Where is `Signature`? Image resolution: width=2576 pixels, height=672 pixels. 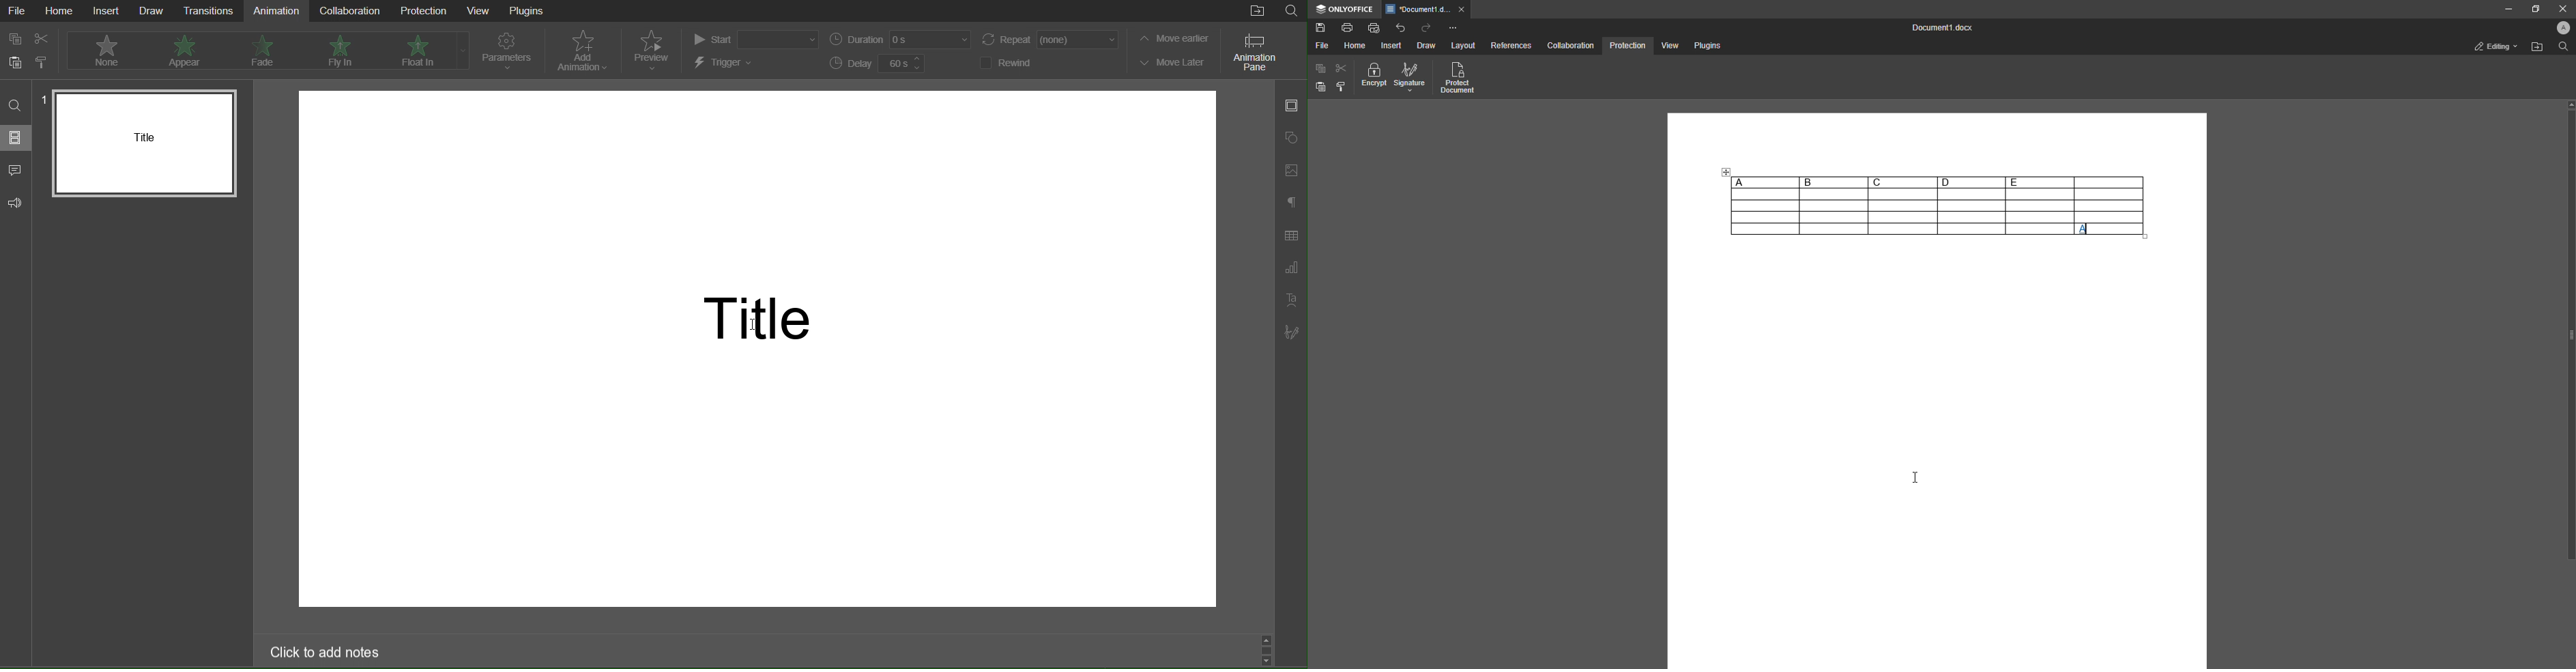
Signature is located at coordinates (1410, 78).